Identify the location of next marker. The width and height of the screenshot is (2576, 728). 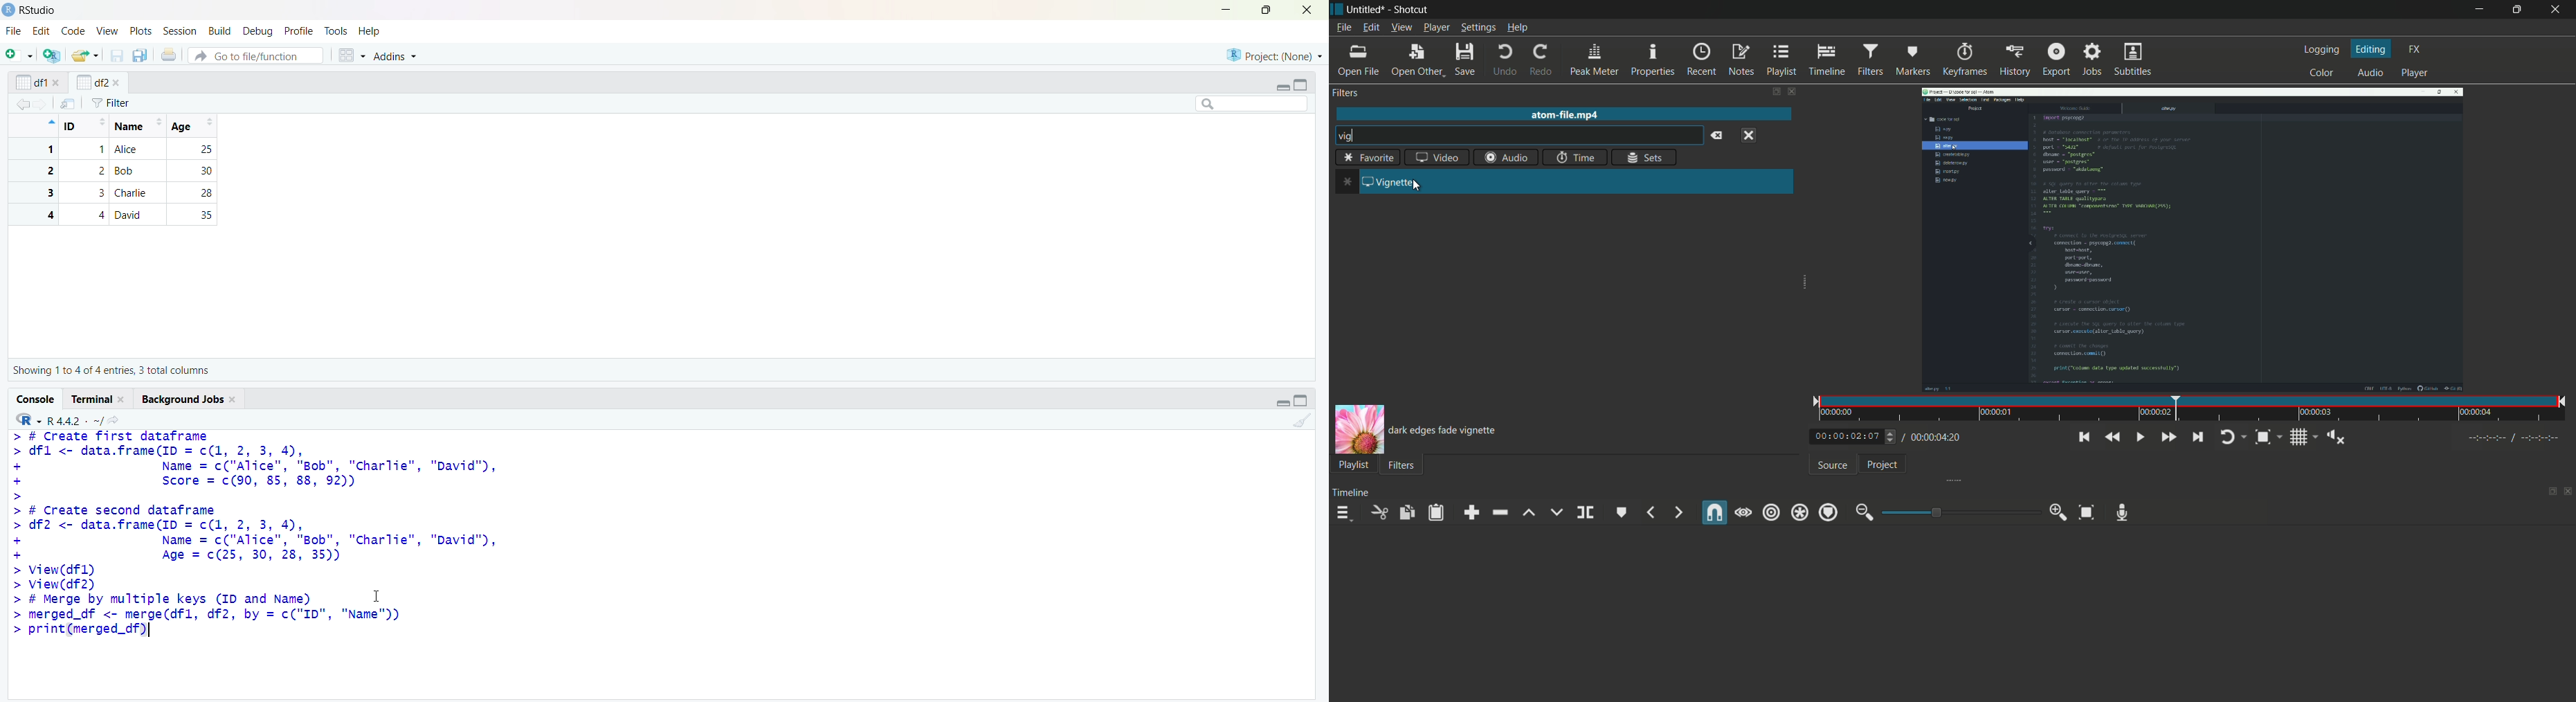
(1678, 514).